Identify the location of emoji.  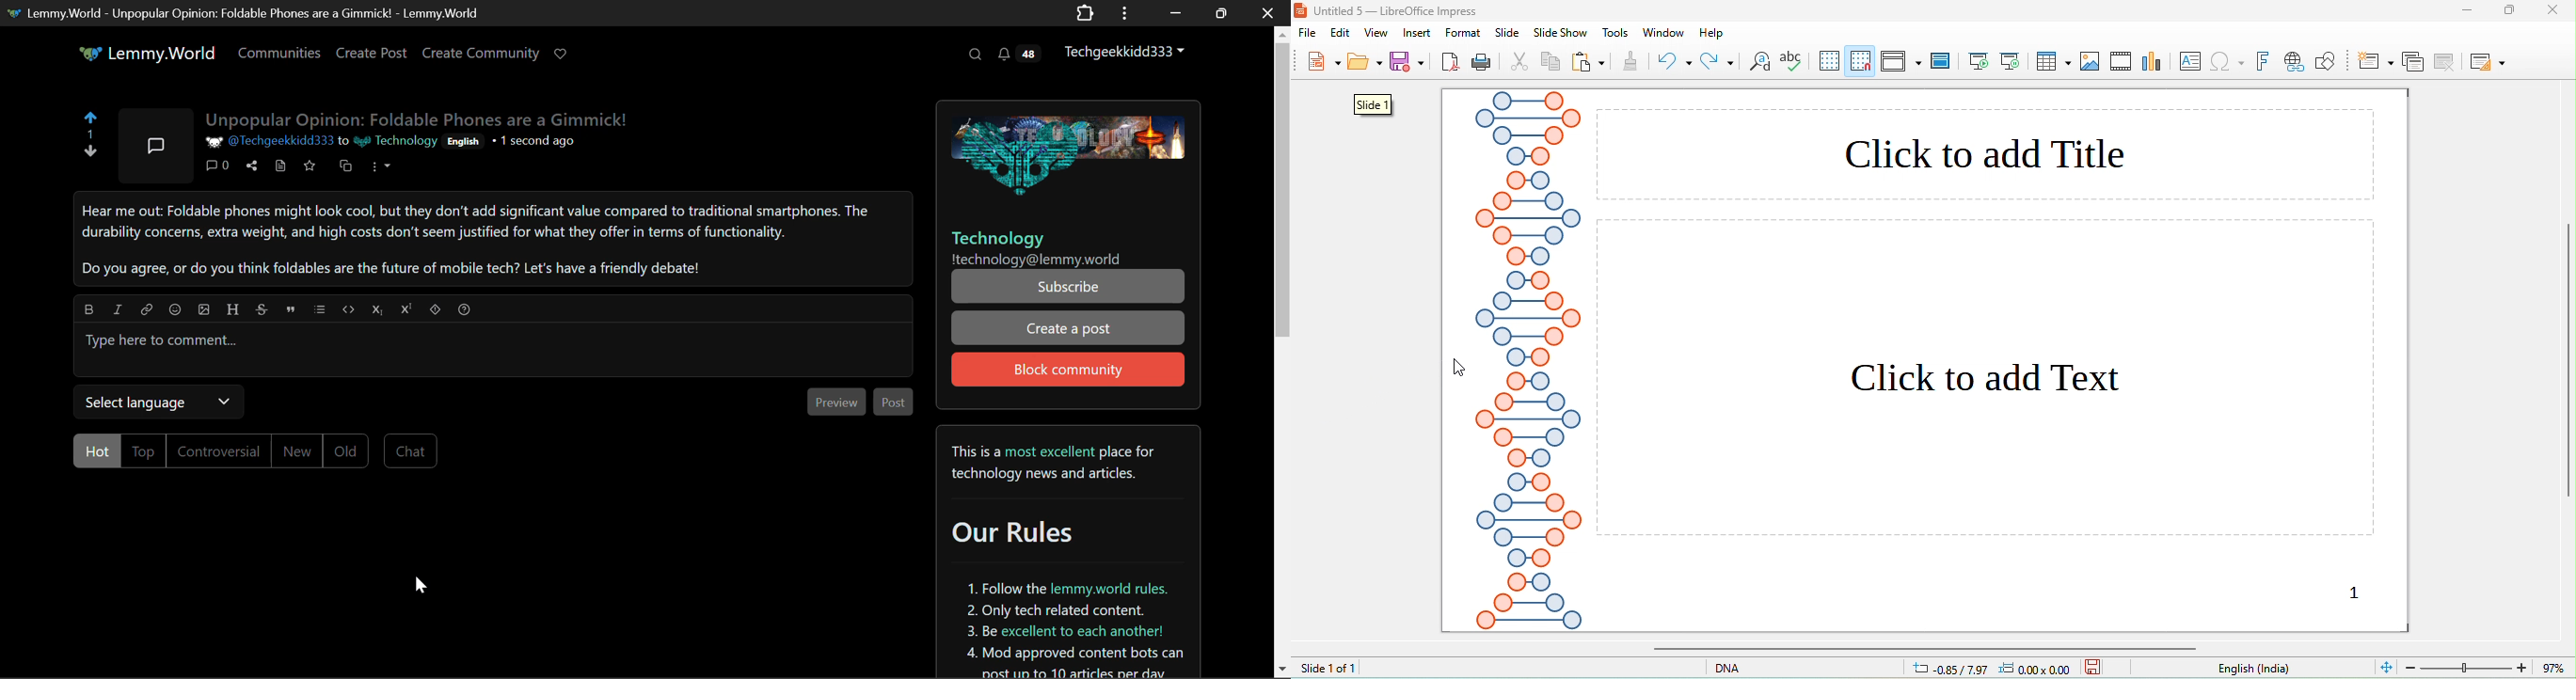
(174, 307).